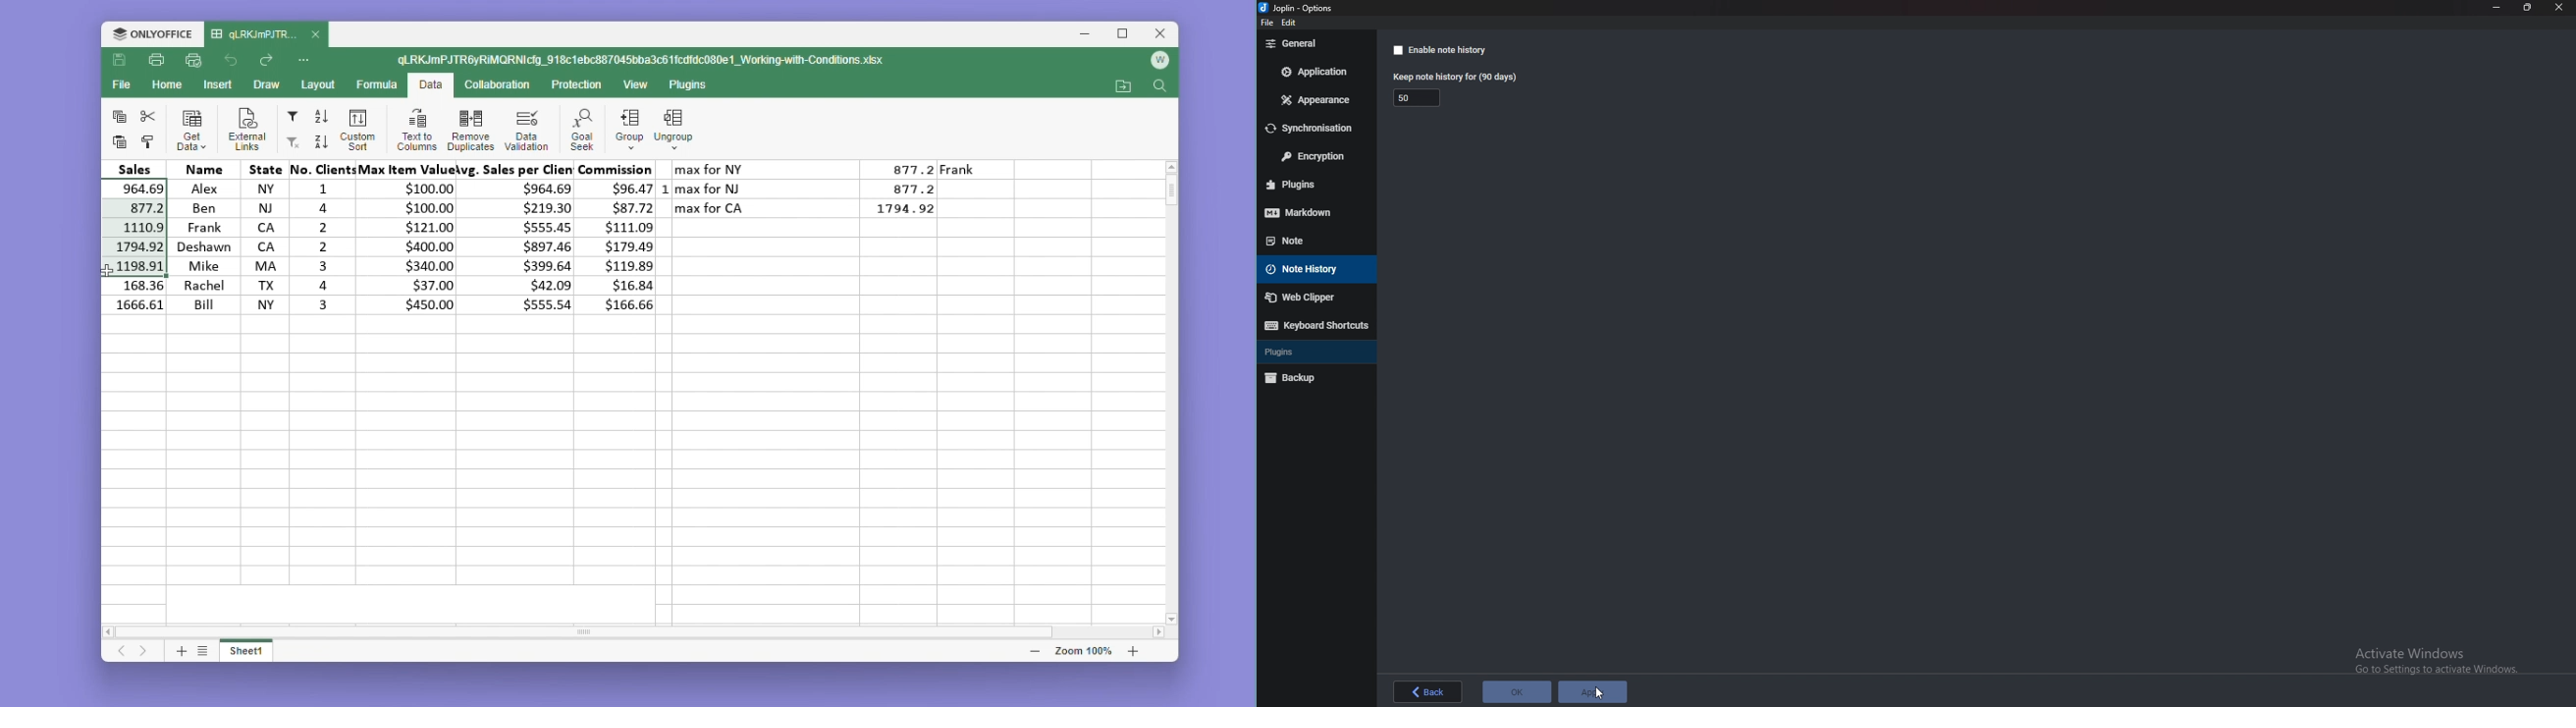 The height and width of the screenshot is (728, 2576). What do you see at coordinates (378, 83) in the screenshot?
I see `Formula` at bounding box center [378, 83].